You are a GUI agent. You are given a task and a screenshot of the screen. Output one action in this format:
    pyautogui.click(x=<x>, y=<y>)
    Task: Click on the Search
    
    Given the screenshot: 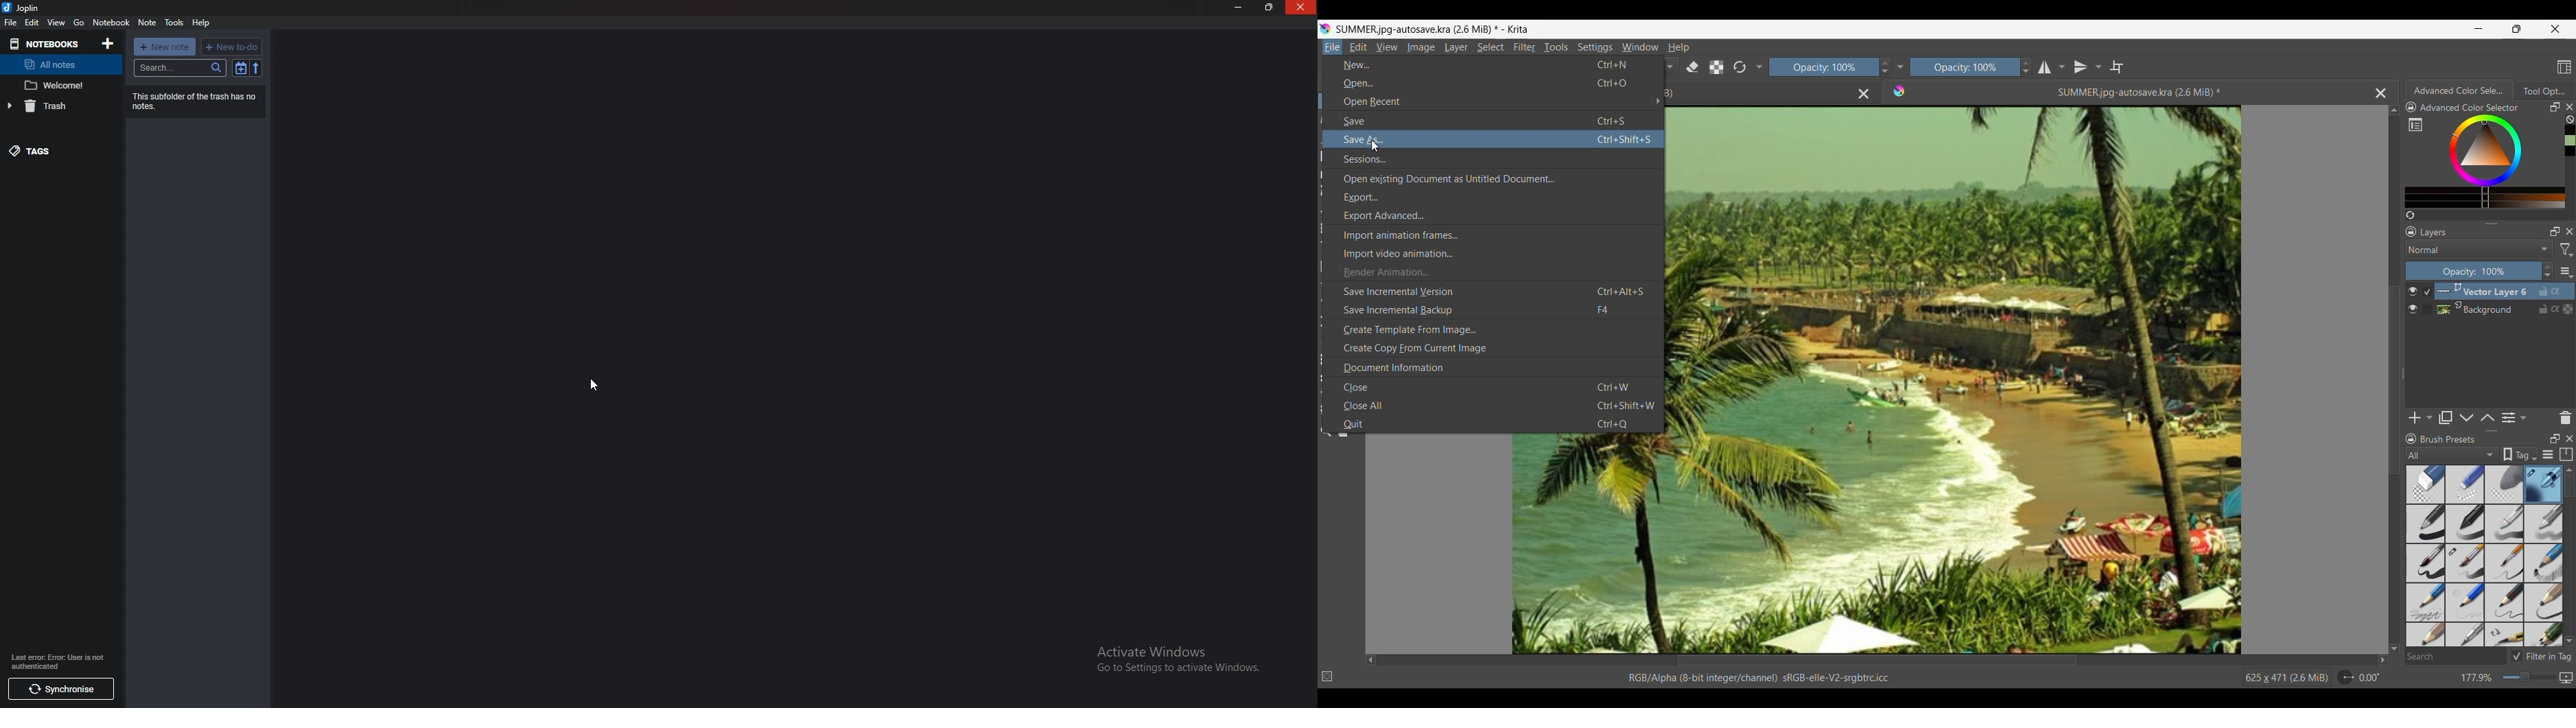 What is the action you would take?
    pyautogui.click(x=180, y=68)
    